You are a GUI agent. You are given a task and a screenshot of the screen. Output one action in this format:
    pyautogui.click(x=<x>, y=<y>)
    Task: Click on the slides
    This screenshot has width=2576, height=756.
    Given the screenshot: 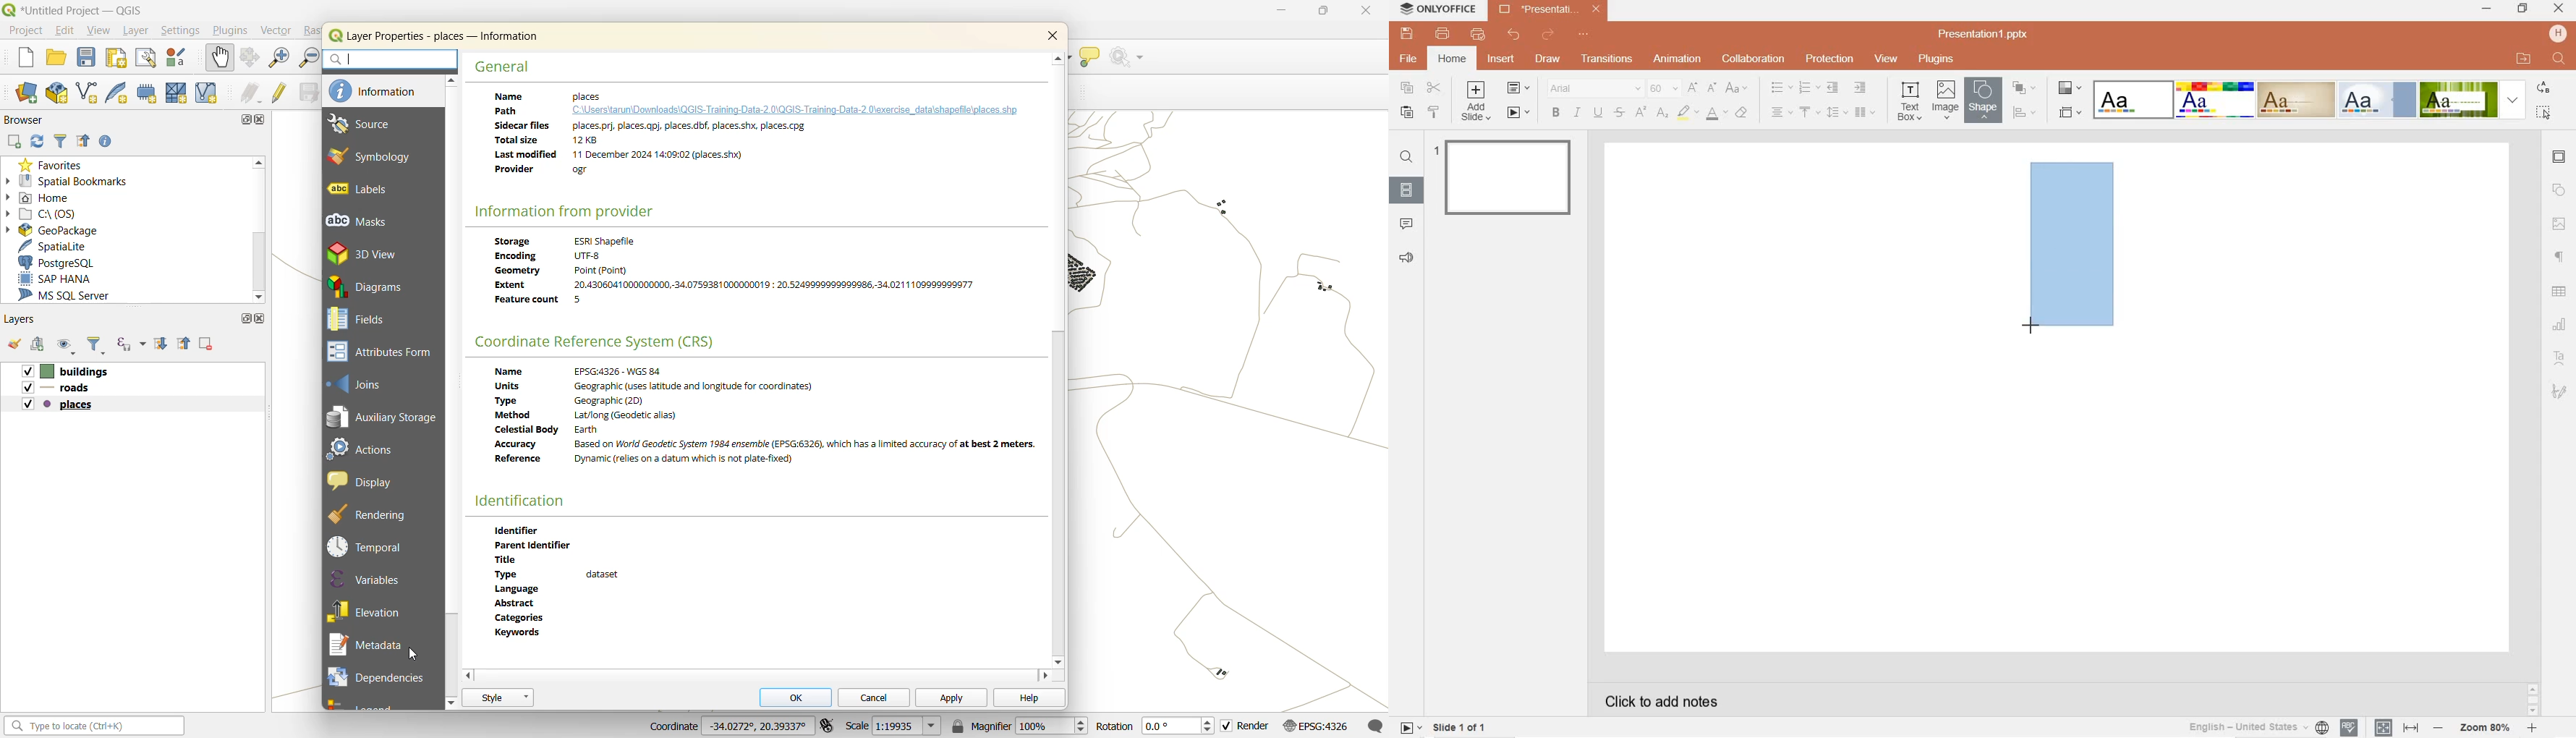 What is the action you would take?
    pyautogui.click(x=1406, y=187)
    